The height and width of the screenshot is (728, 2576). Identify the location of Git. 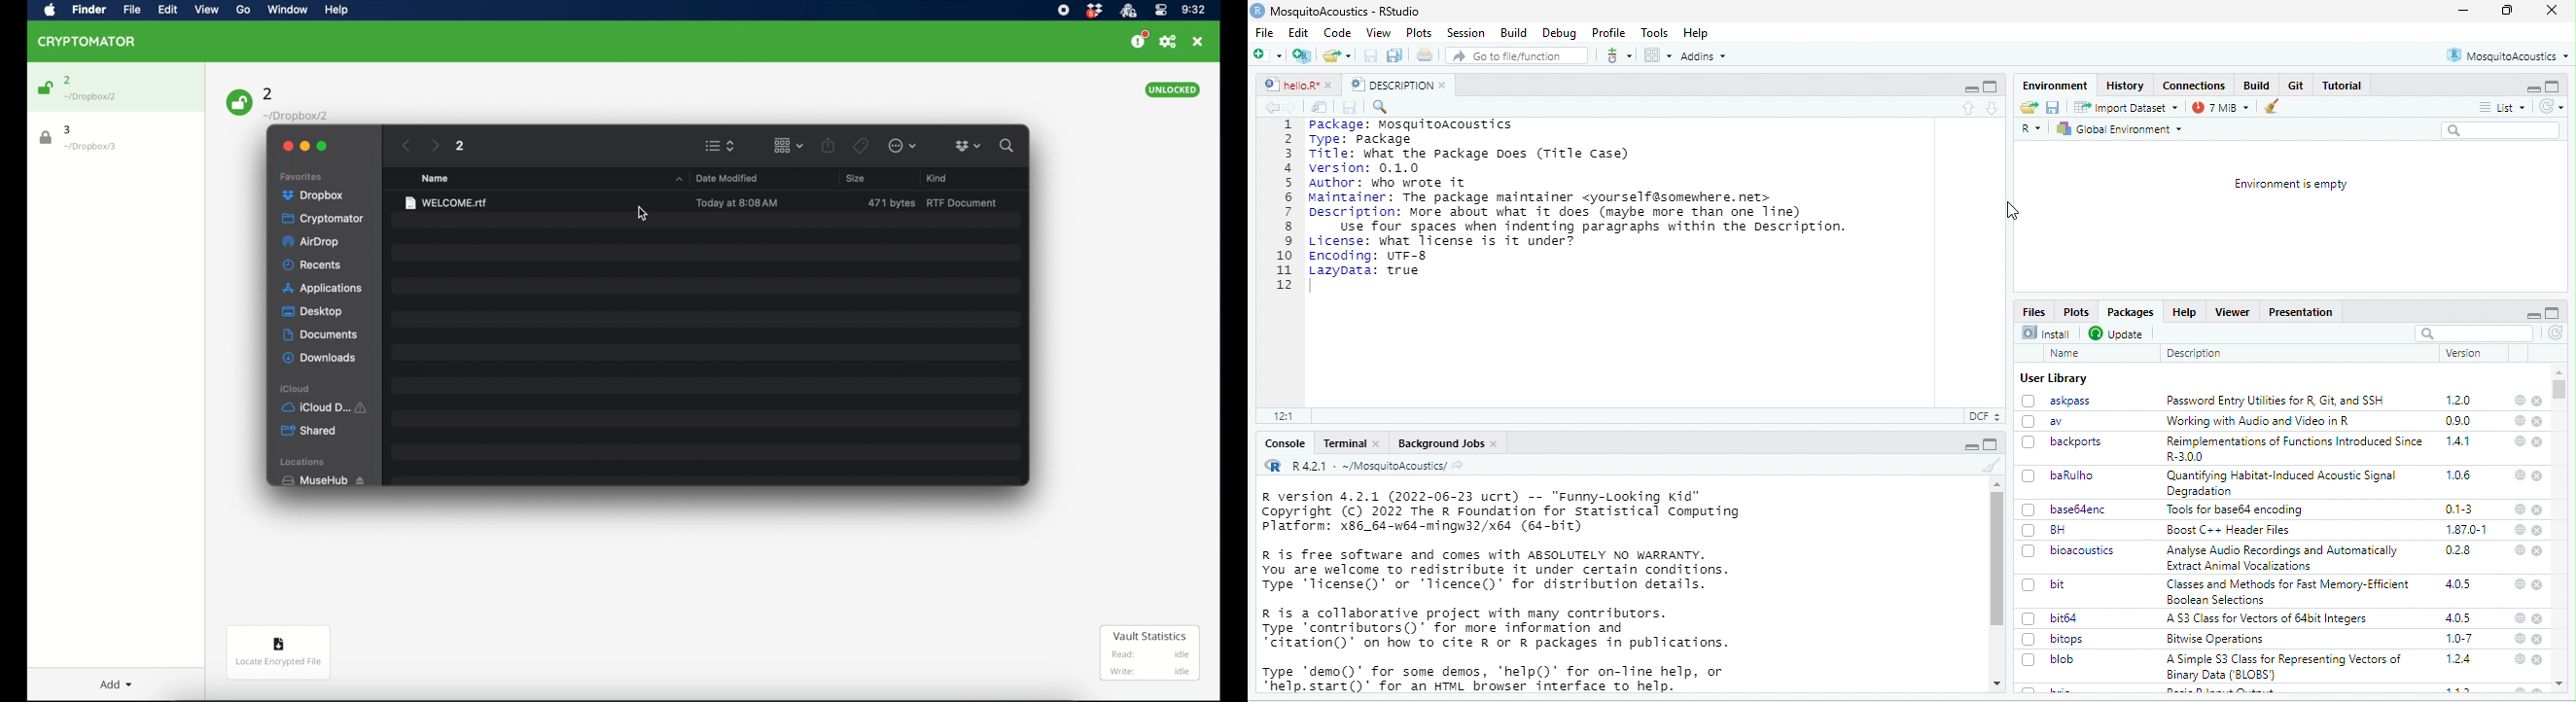
(2297, 86).